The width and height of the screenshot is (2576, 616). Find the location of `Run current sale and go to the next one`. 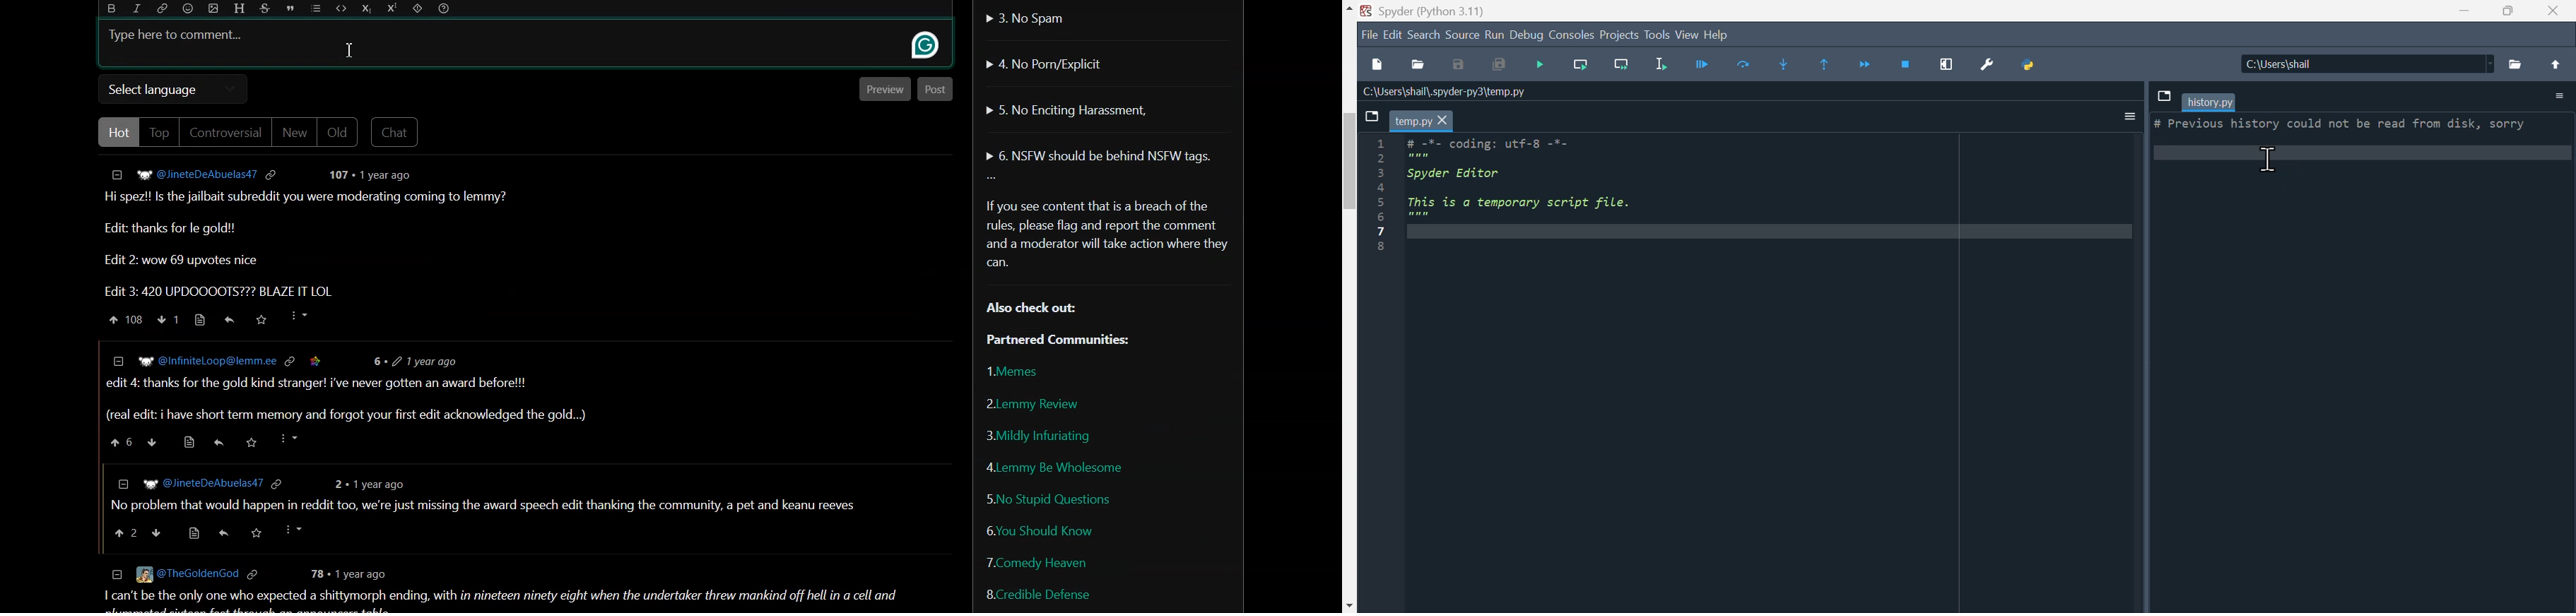

Run current sale and go to the next one is located at coordinates (1626, 64).